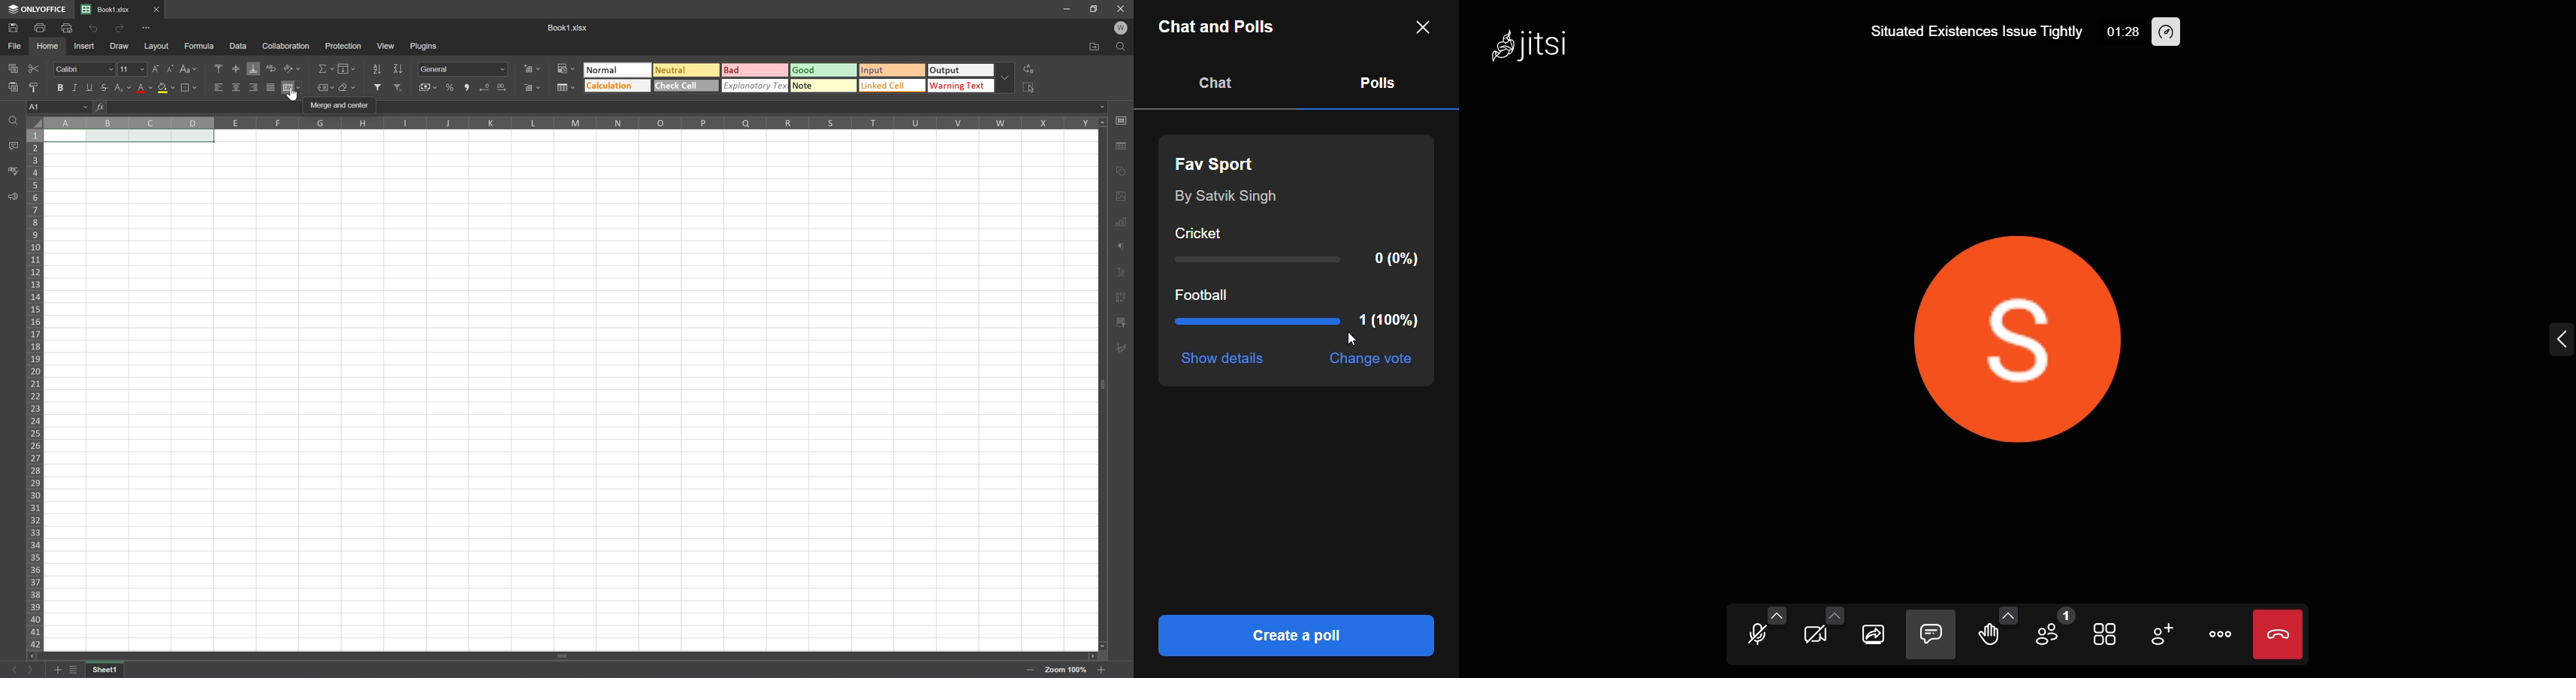  Describe the element at coordinates (187, 69) in the screenshot. I see `Change case` at that location.